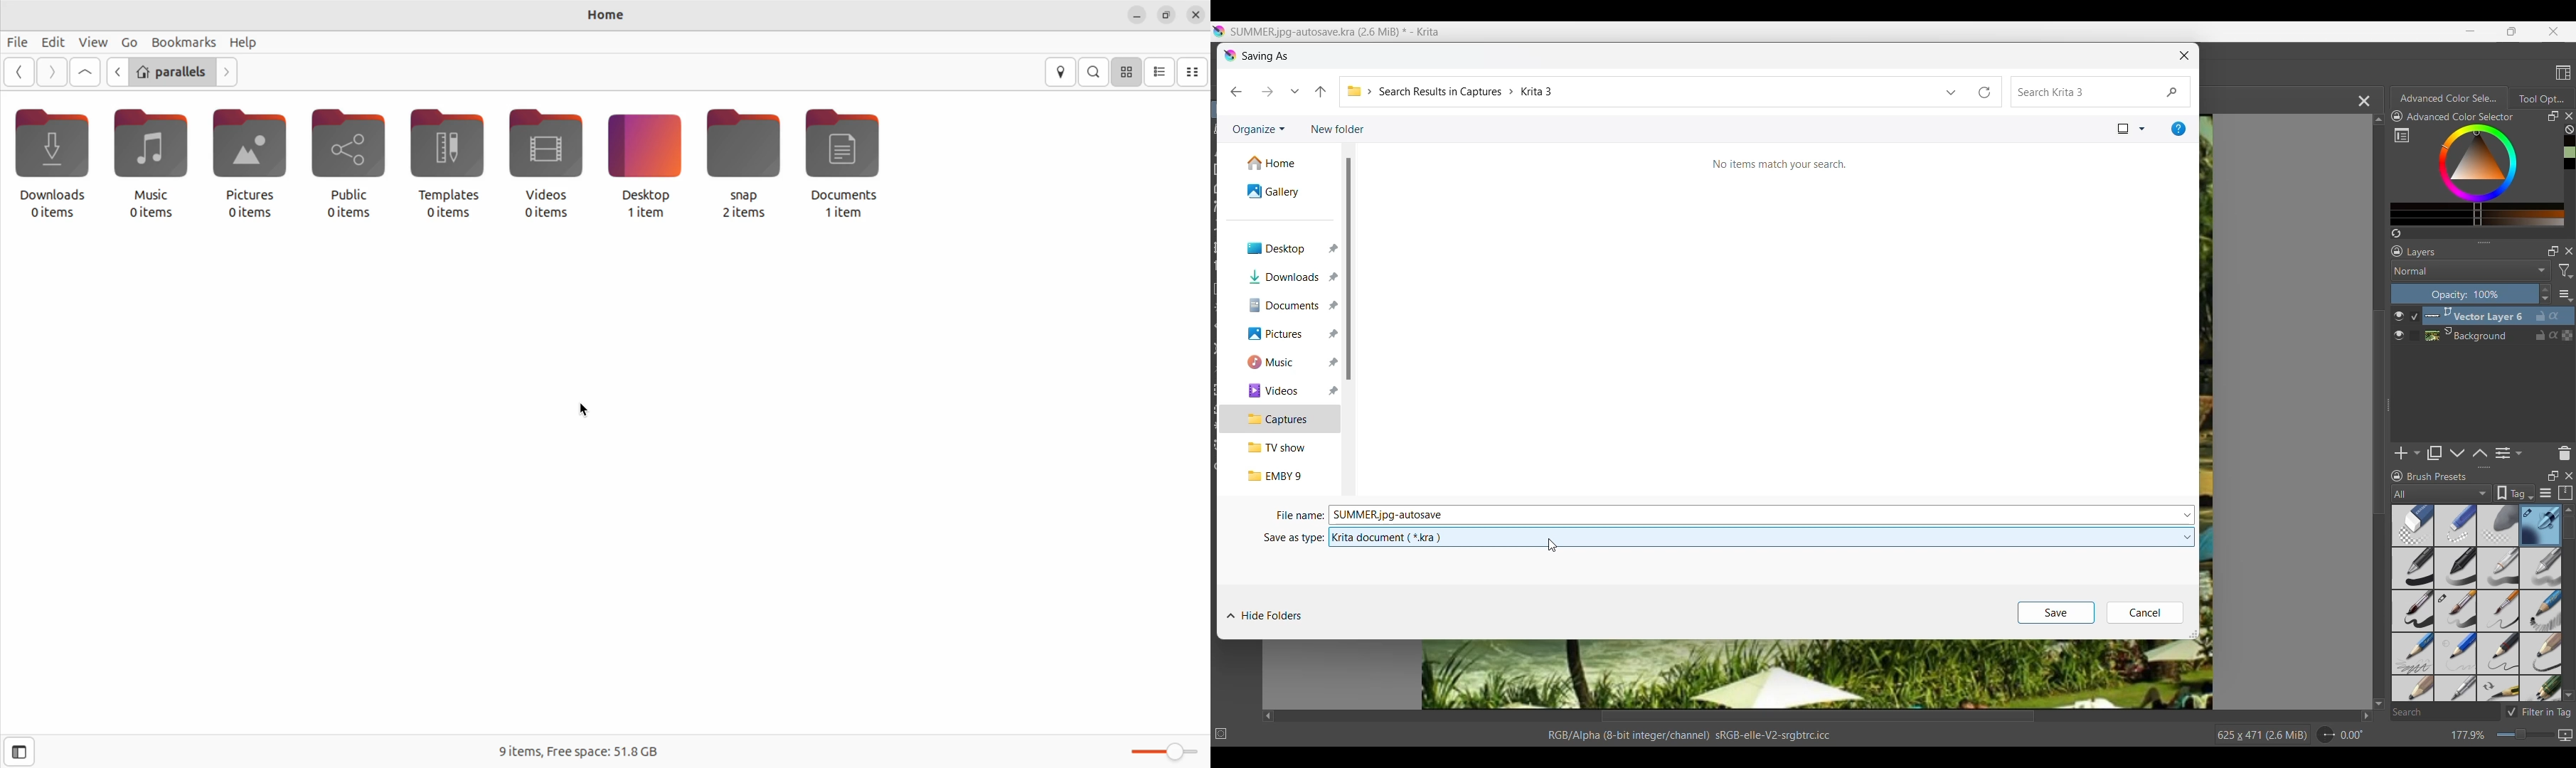 This screenshot has height=784, width=2576. What do you see at coordinates (2131, 129) in the screenshot?
I see `Current sort and other sort options` at bounding box center [2131, 129].